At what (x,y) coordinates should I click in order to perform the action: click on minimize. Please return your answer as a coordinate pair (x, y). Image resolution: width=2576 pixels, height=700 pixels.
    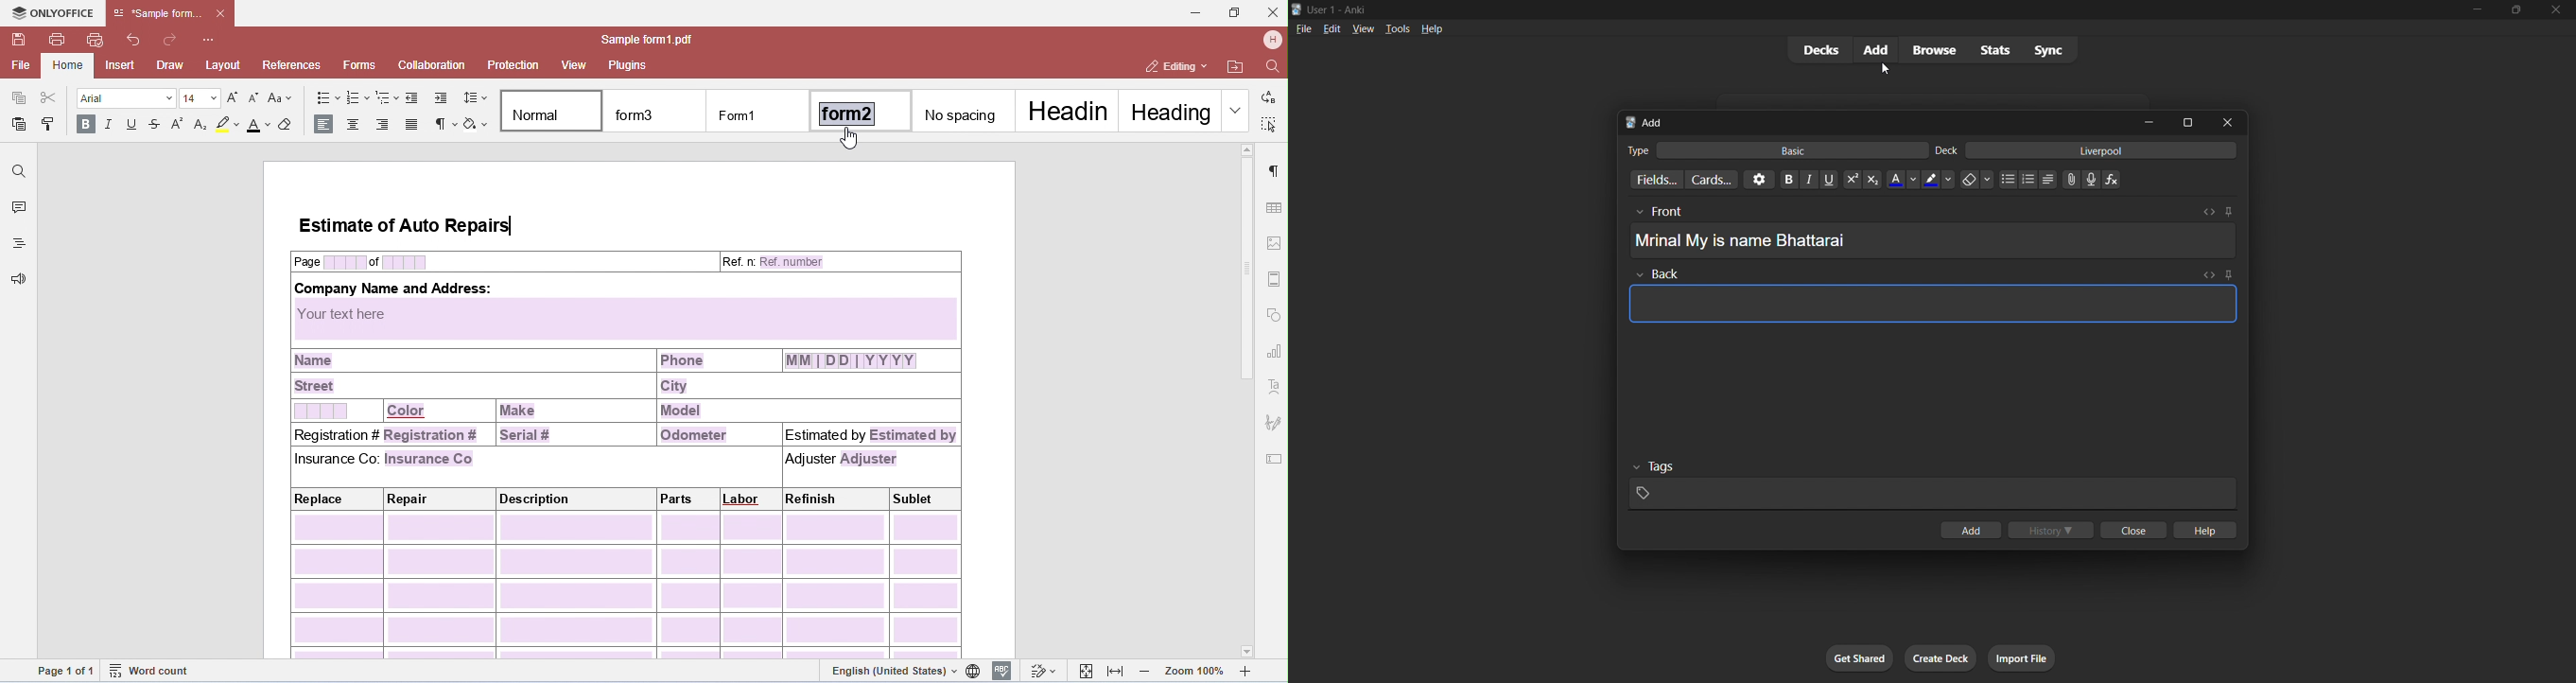
    Looking at the image, I should click on (2144, 121).